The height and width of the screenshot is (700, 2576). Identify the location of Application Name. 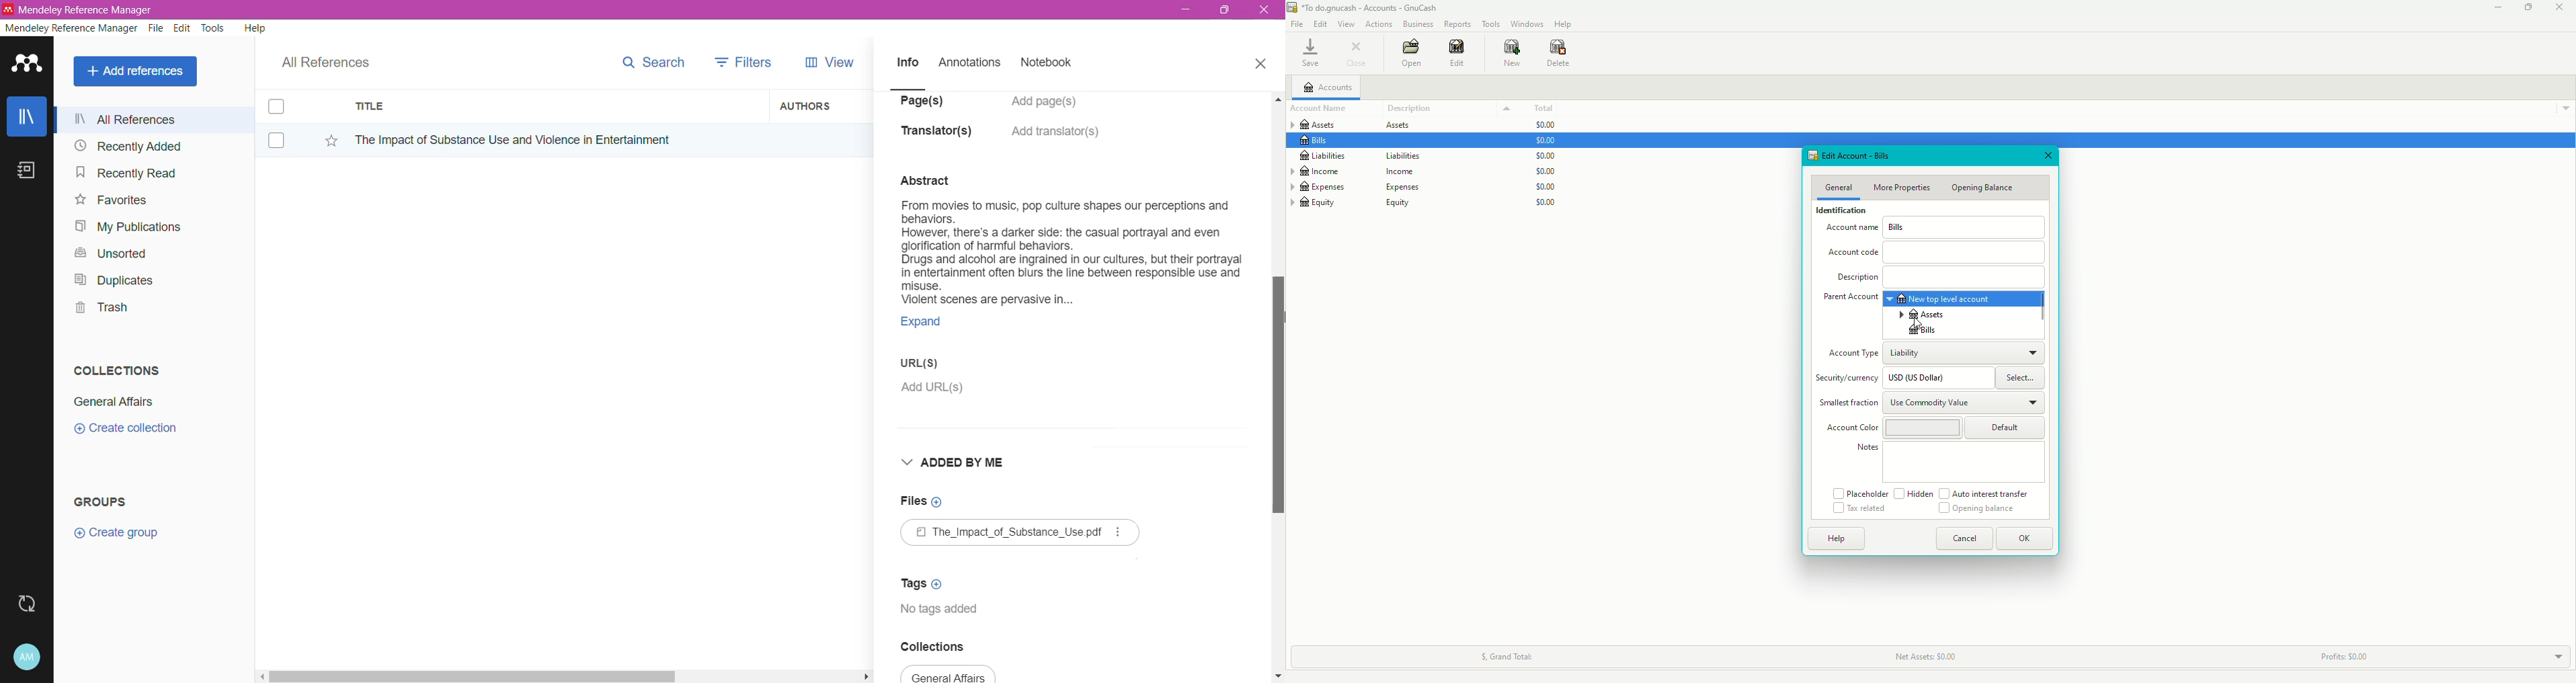
(80, 9).